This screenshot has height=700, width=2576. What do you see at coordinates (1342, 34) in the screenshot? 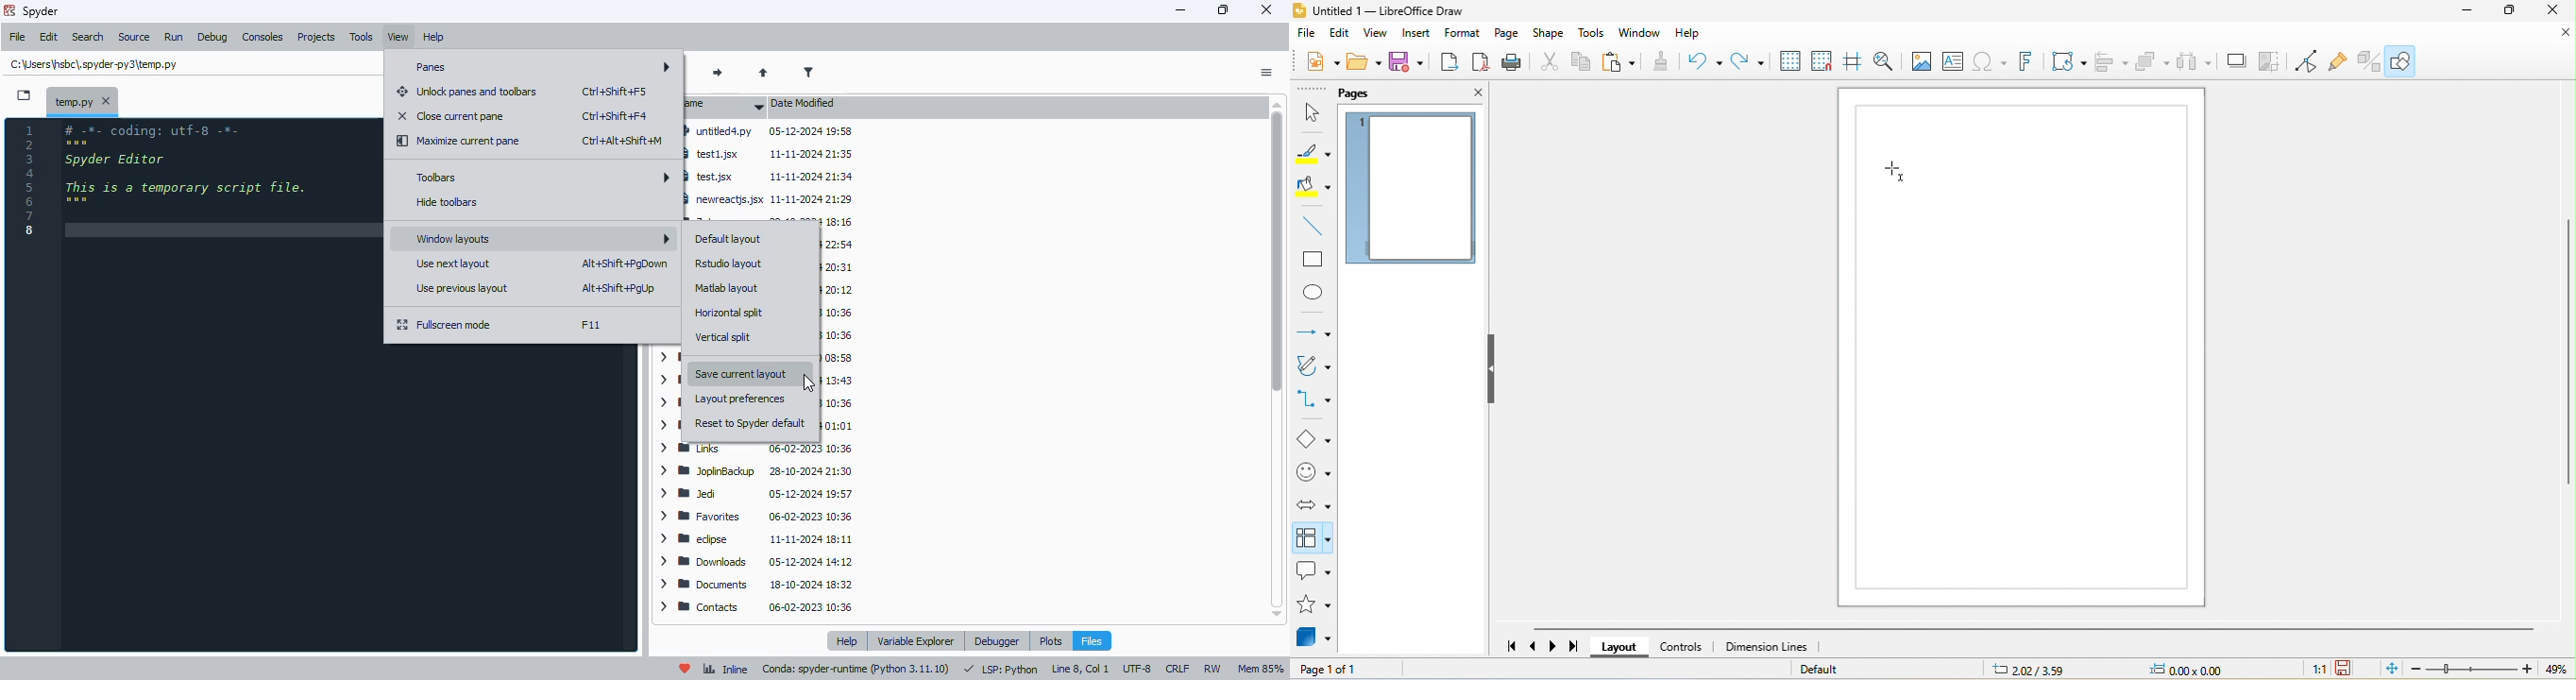
I see `edit` at bounding box center [1342, 34].